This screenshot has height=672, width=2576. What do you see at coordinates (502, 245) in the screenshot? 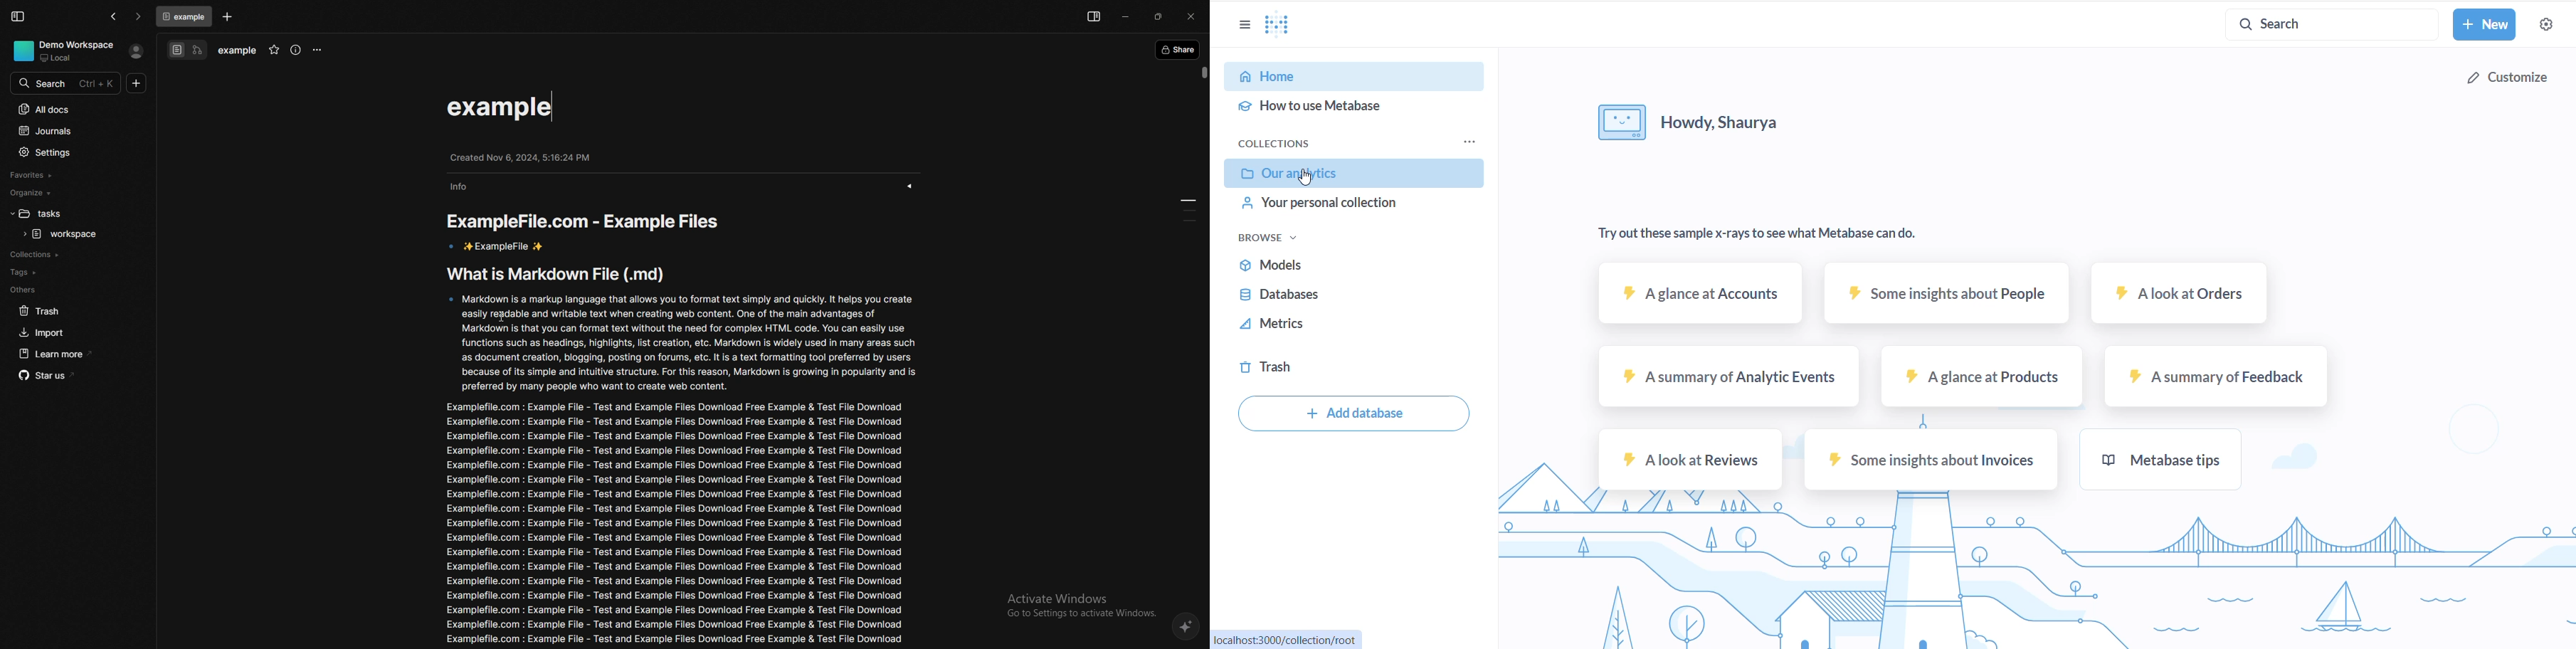
I see `ExampleFile` at bounding box center [502, 245].